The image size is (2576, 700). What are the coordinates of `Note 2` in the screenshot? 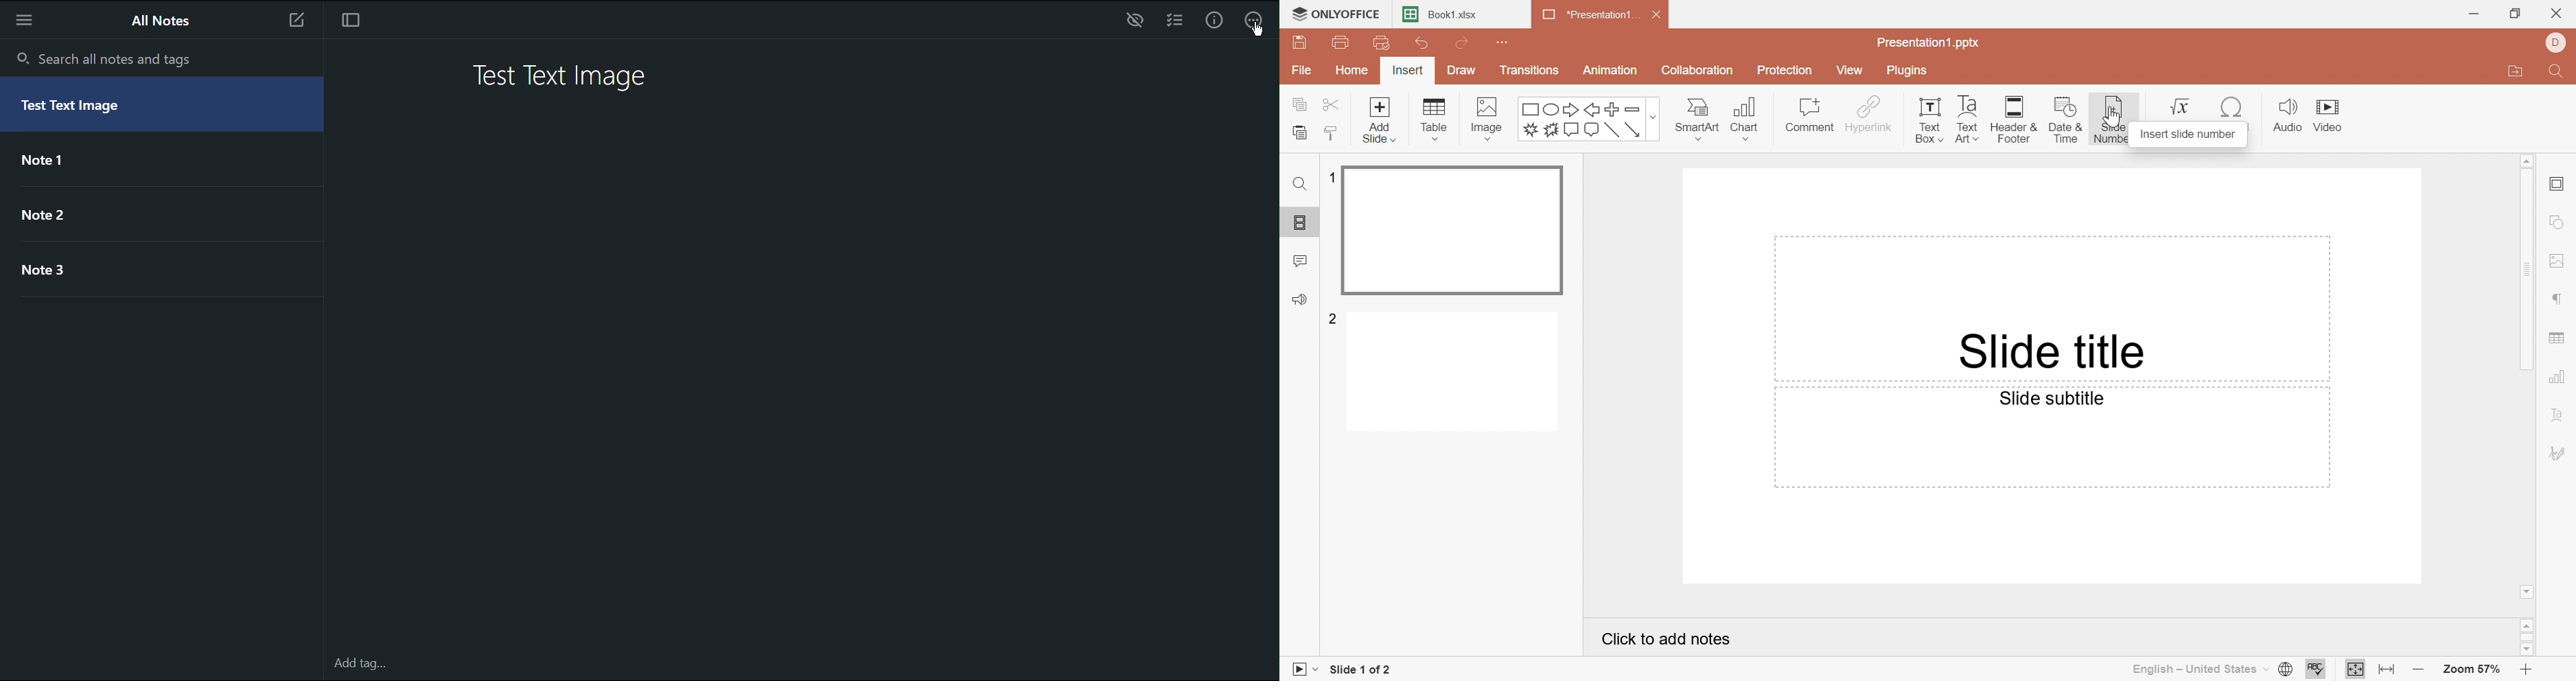 It's located at (47, 216).